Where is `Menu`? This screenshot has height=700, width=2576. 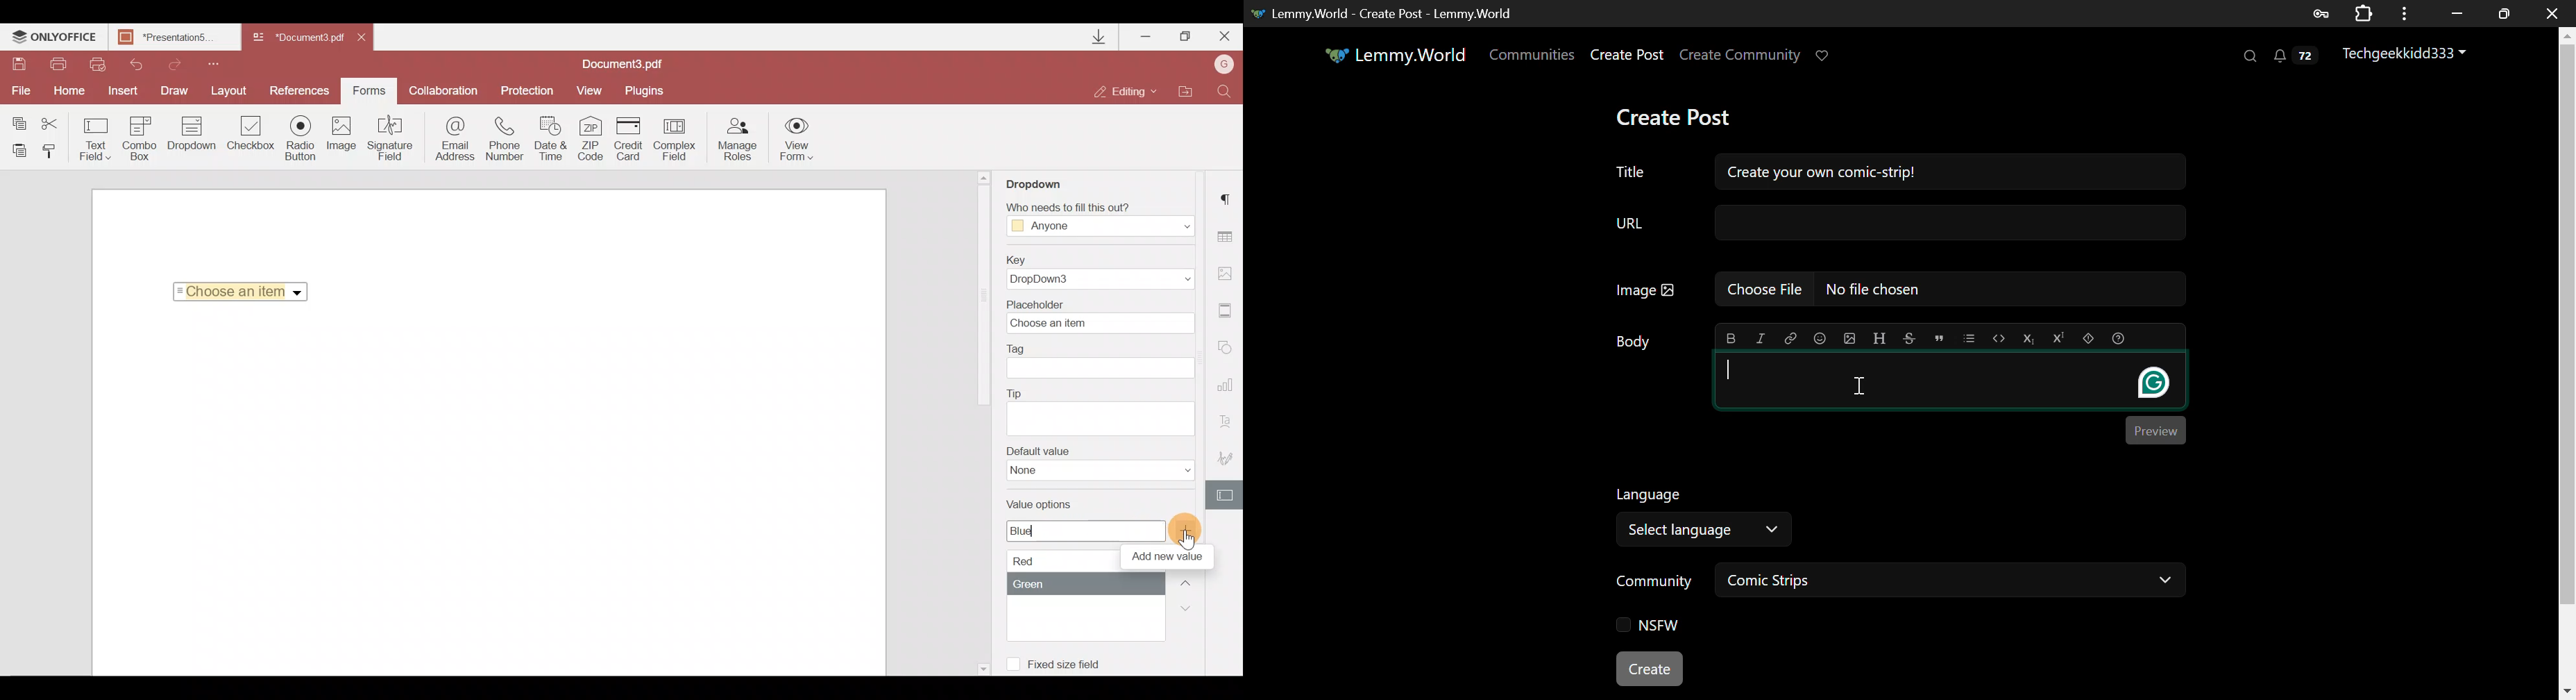
Menu is located at coordinates (2409, 12).